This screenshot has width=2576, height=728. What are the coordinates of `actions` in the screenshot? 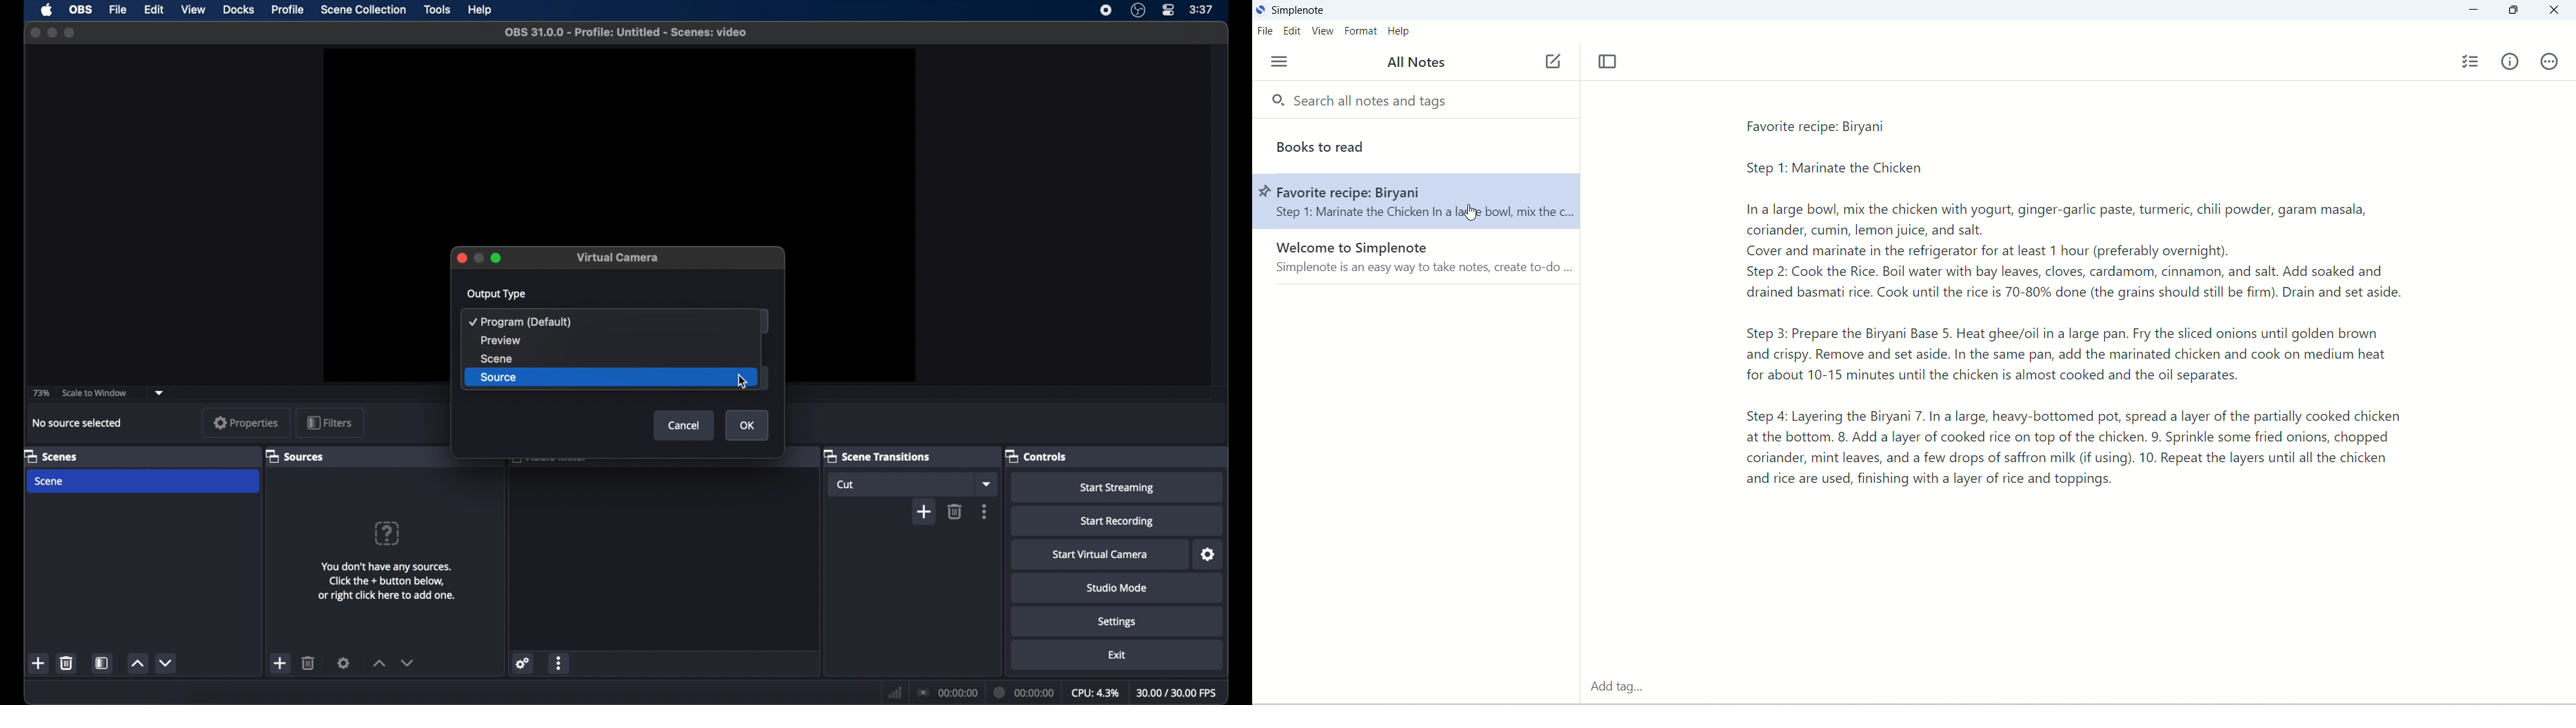 It's located at (2549, 61).